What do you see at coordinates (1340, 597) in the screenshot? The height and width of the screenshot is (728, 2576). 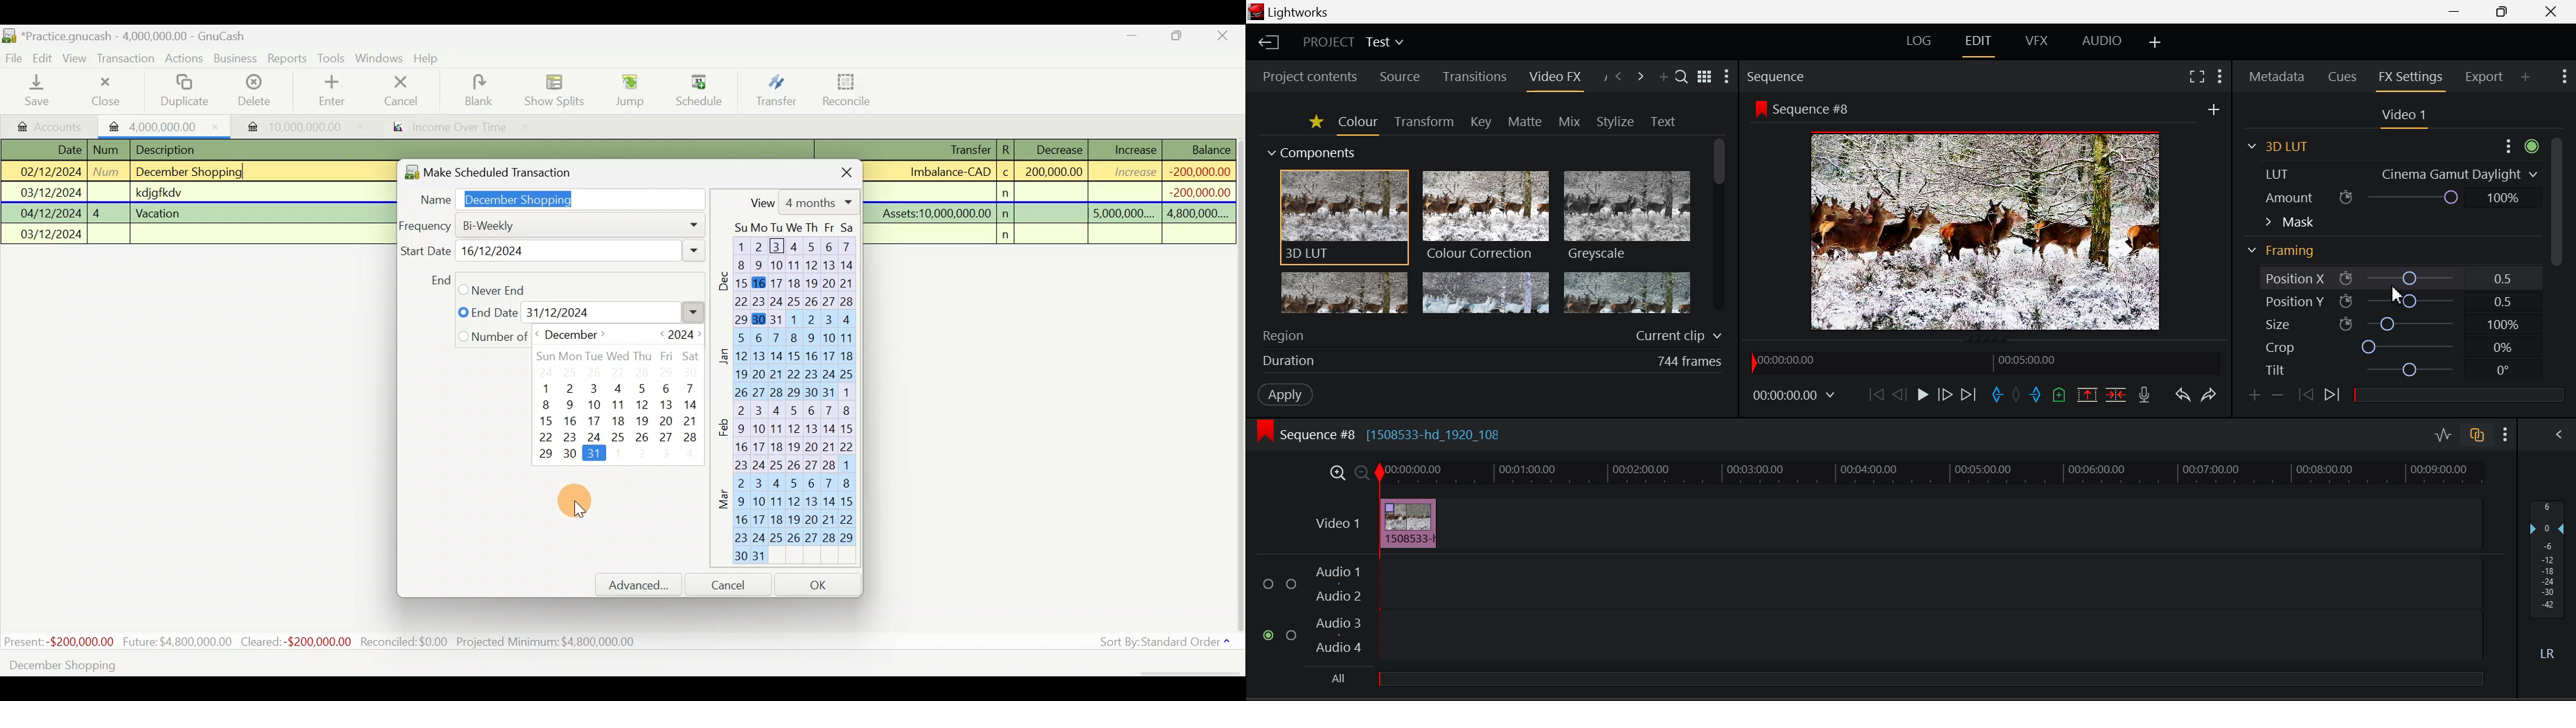 I see `Audio 2` at bounding box center [1340, 597].